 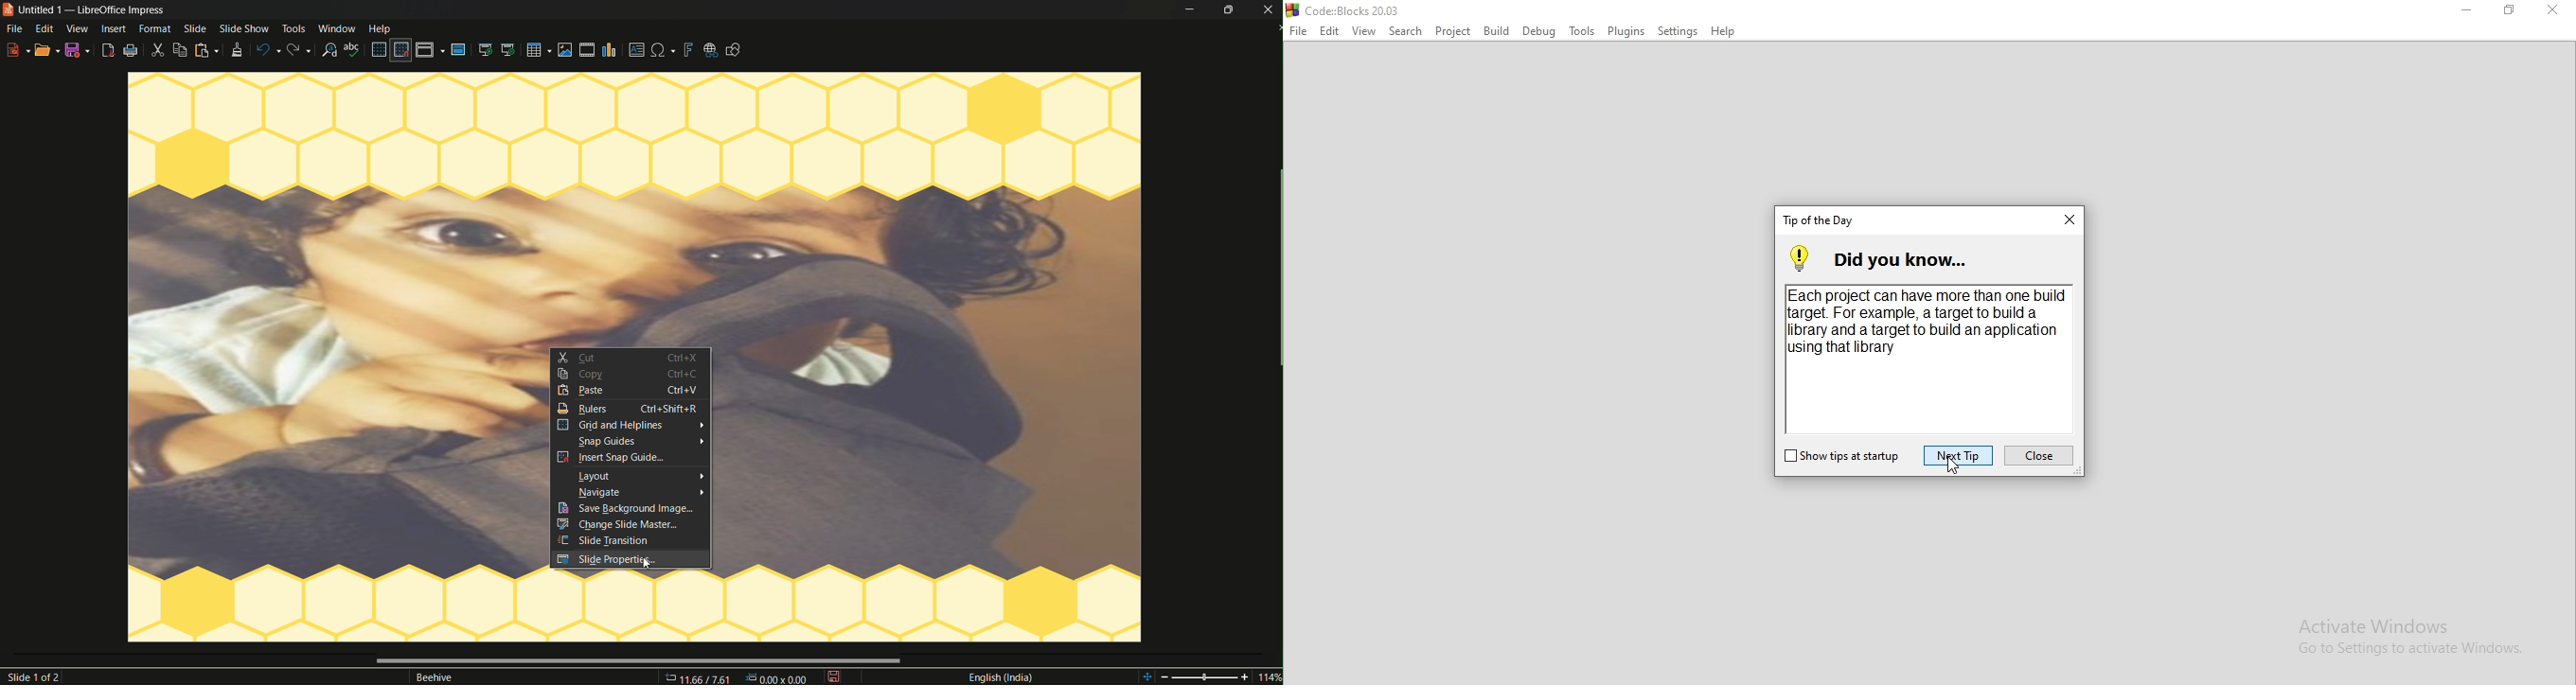 I want to click on did you know, so click(x=1923, y=258).